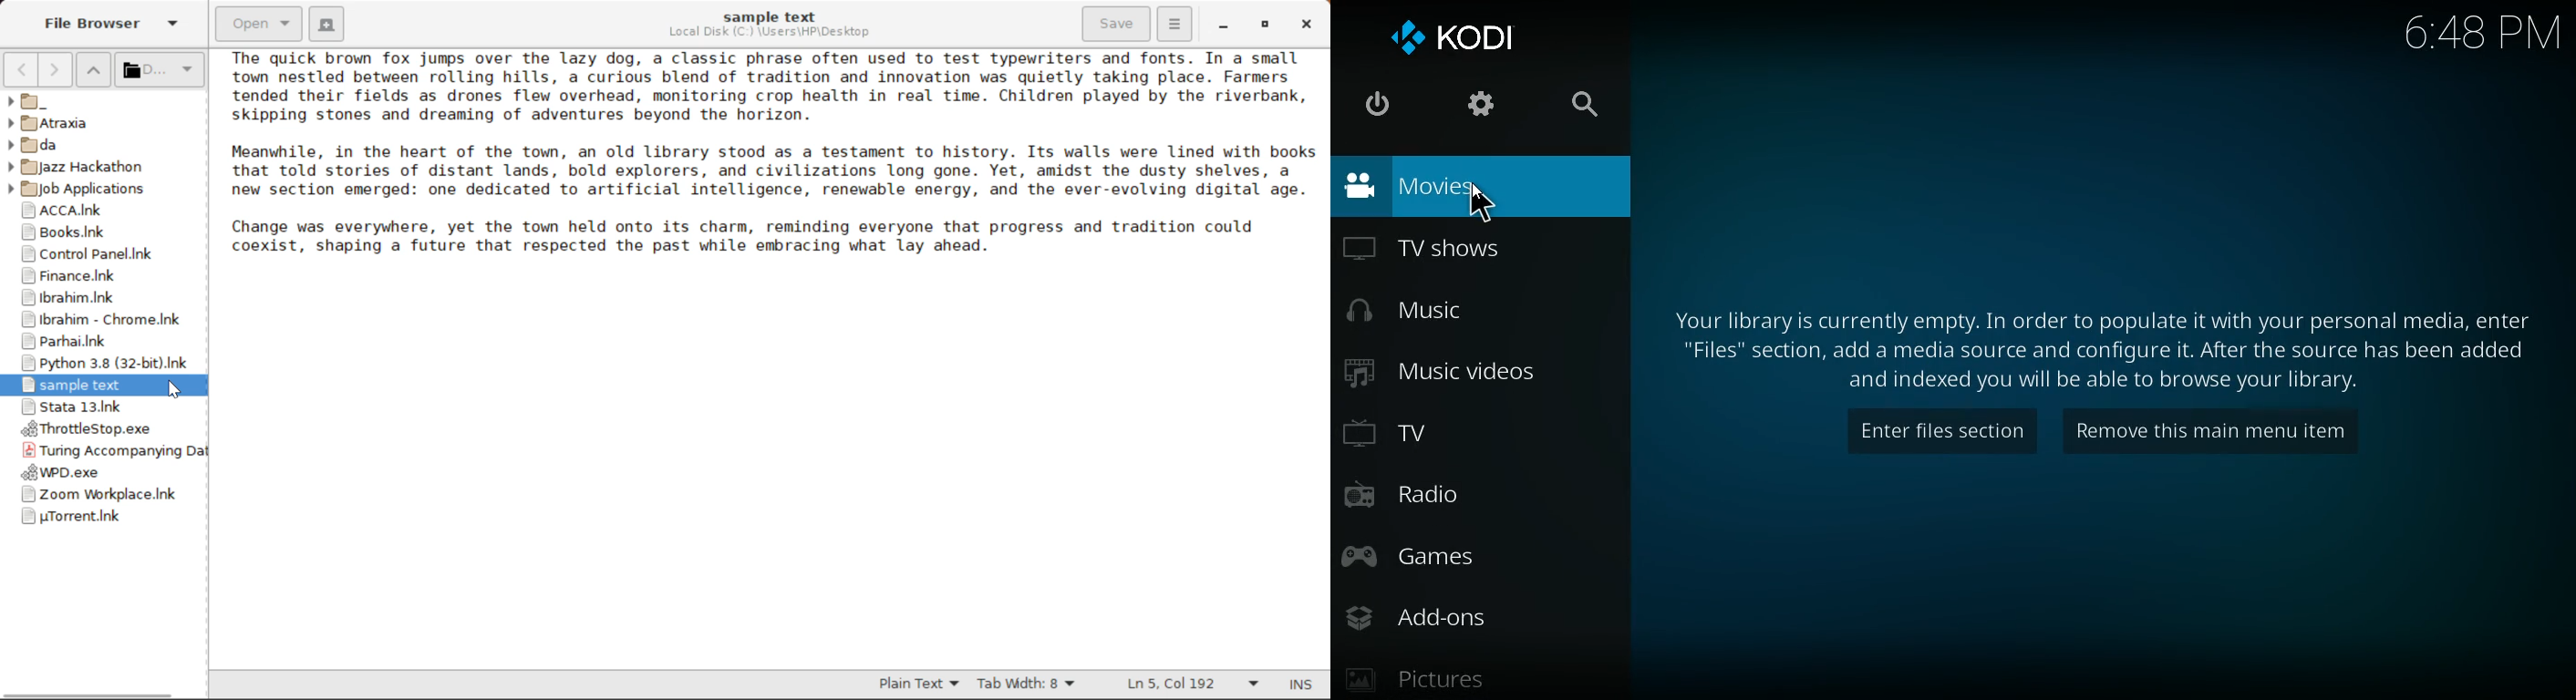 The height and width of the screenshot is (700, 2576). What do you see at coordinates (2105, 349) in the screenshot?
I see `message` at bounding box center [2105, 349].